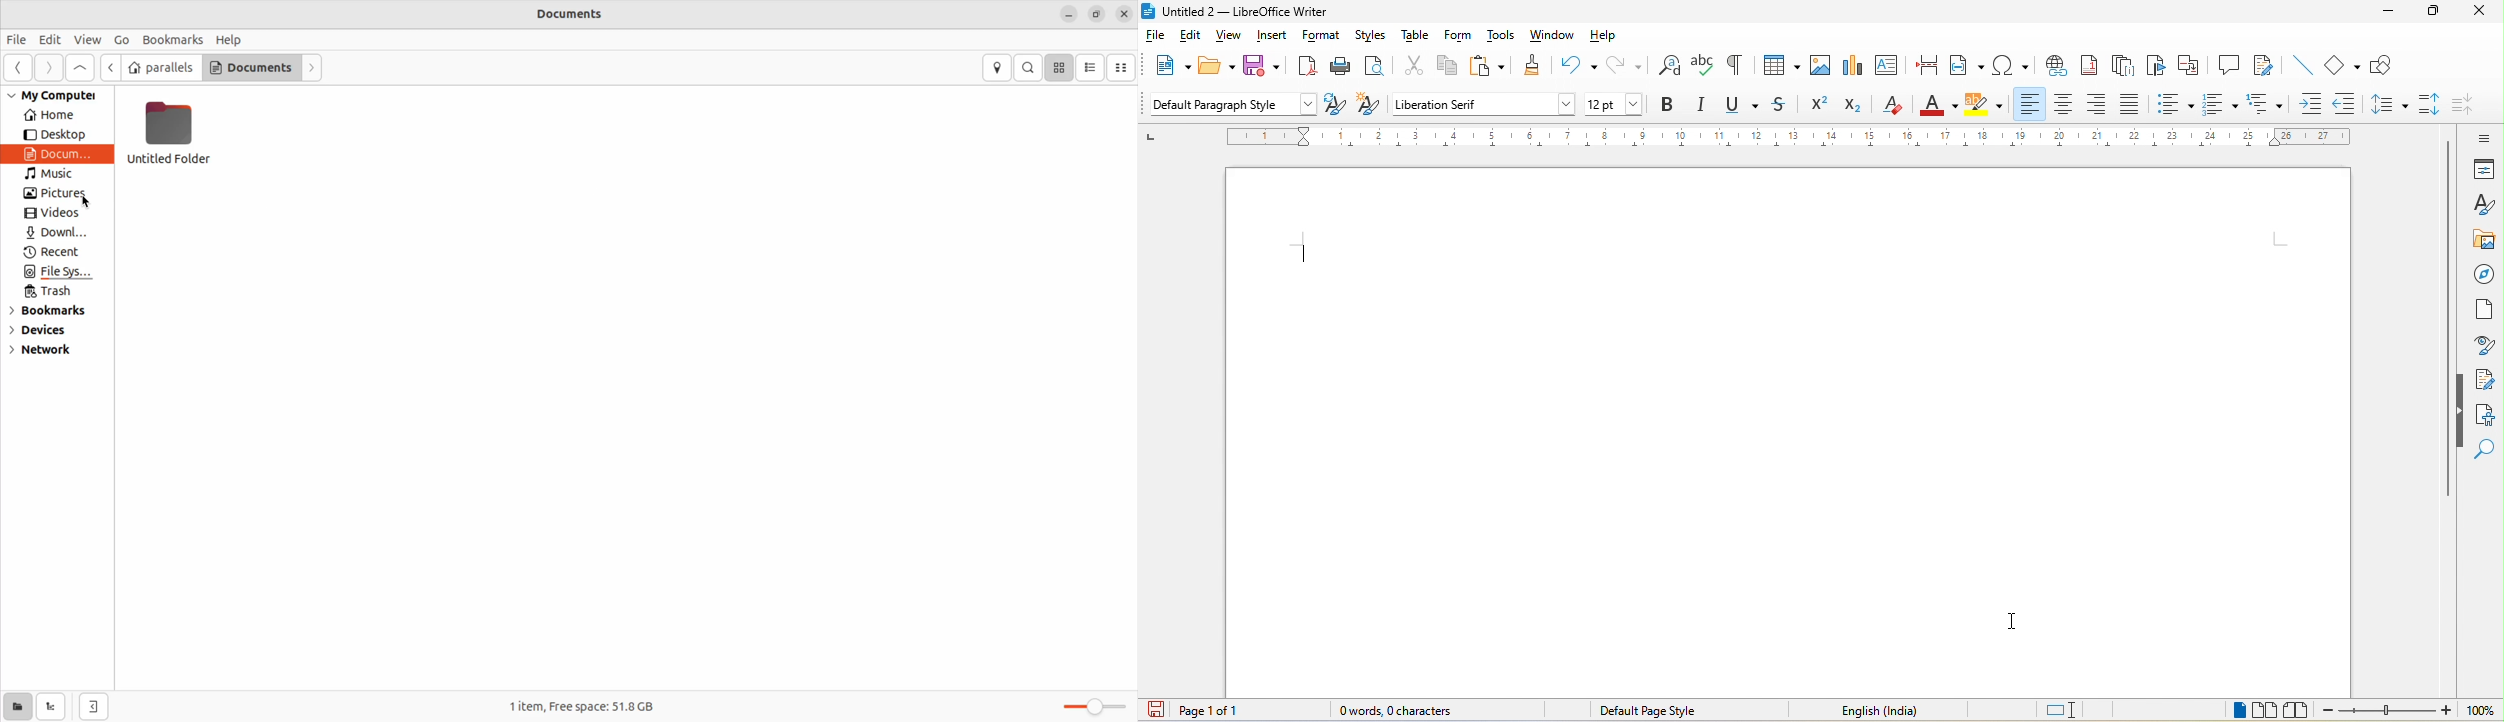 Image resolution: width=2520 pixels, height=728 pixels. What do you see at coordinates (1373, 37) in the screenshot?
I see `styles` at bounding box center [1373, 37].